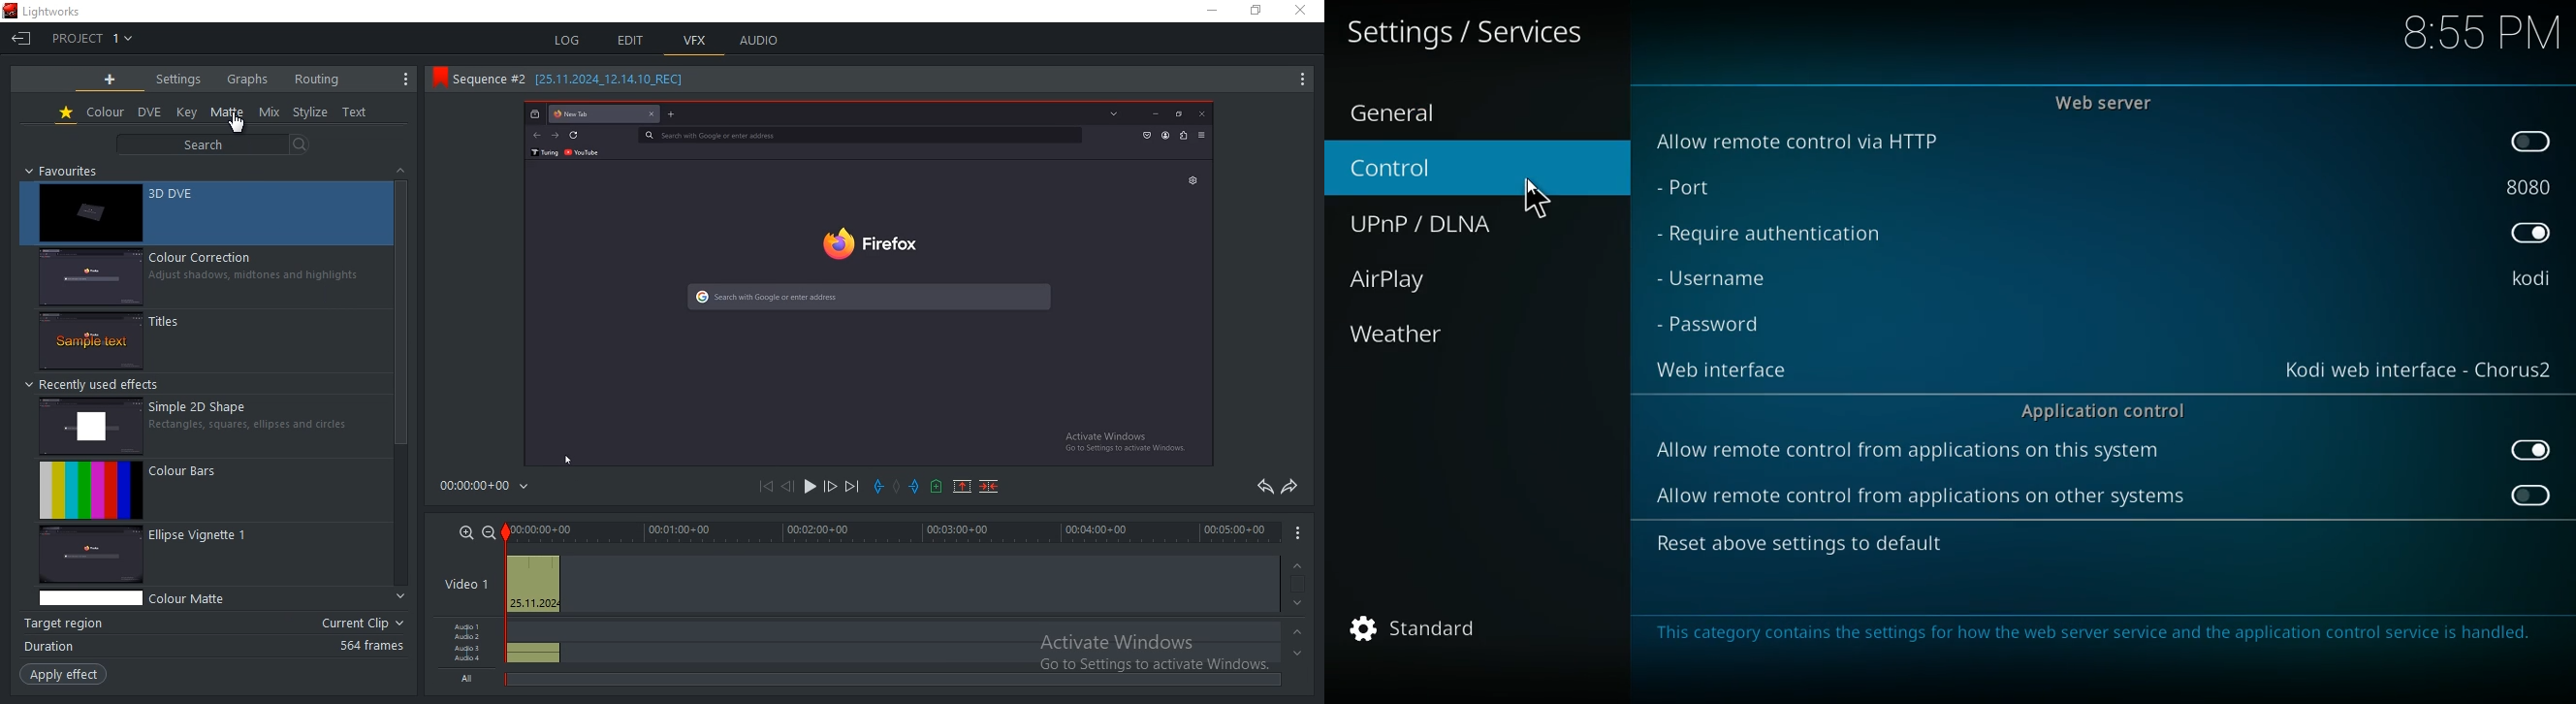  I want to click on colour matte, so click(212, 598).